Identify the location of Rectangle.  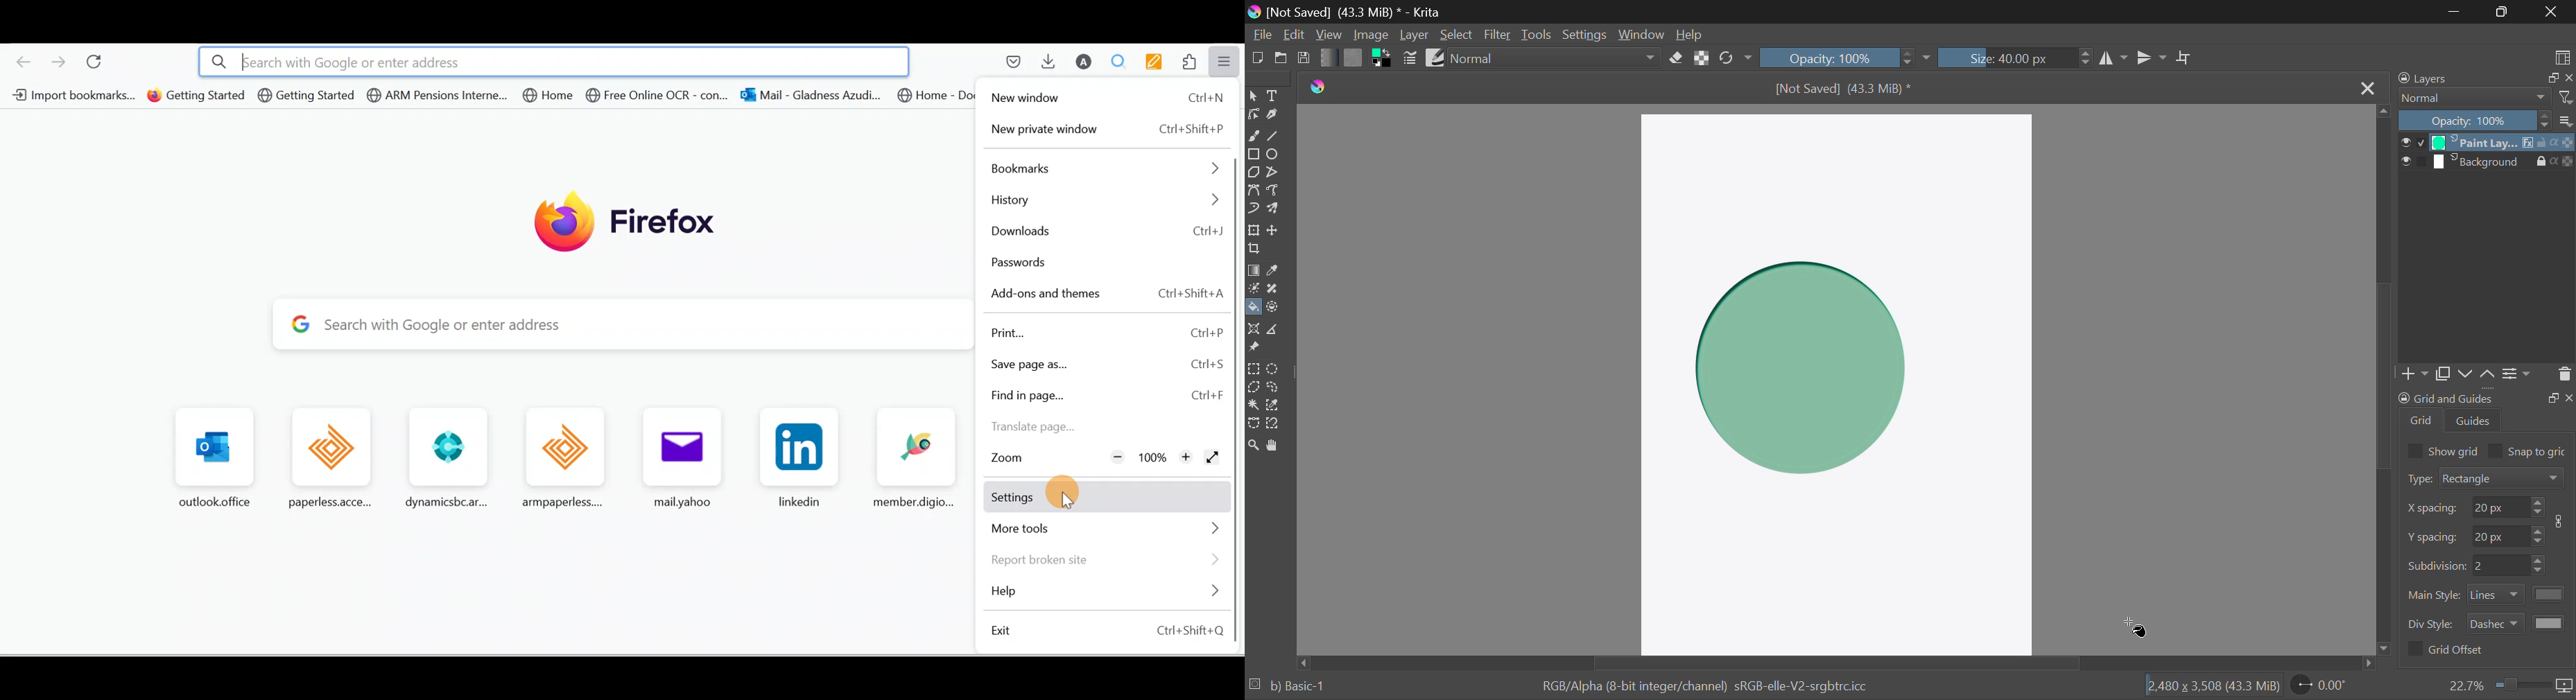
(1254, 153).